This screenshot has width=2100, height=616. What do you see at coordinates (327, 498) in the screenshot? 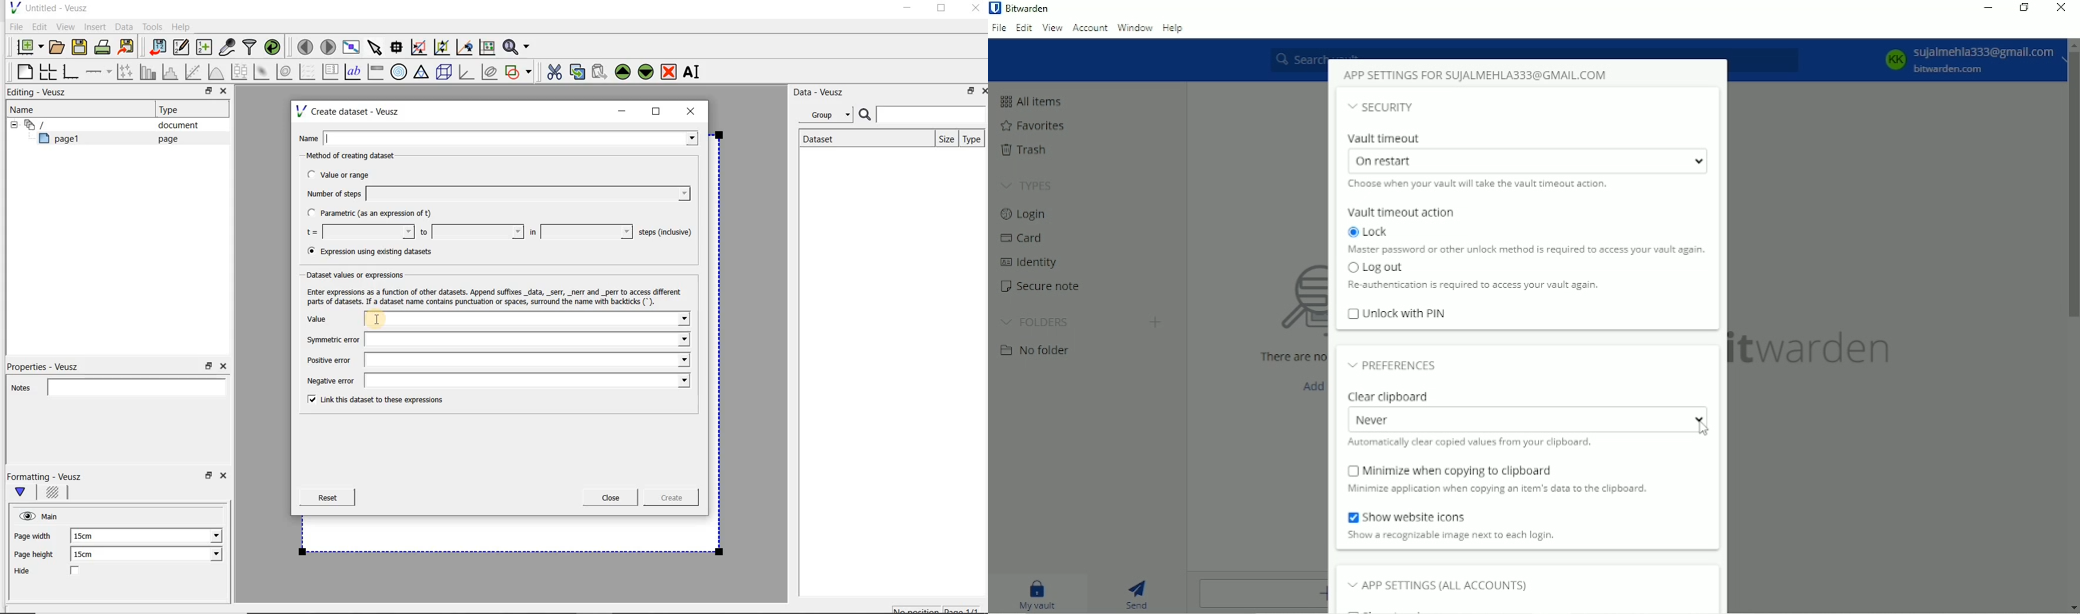
I see `Reset` at bounding box center [327, 498].